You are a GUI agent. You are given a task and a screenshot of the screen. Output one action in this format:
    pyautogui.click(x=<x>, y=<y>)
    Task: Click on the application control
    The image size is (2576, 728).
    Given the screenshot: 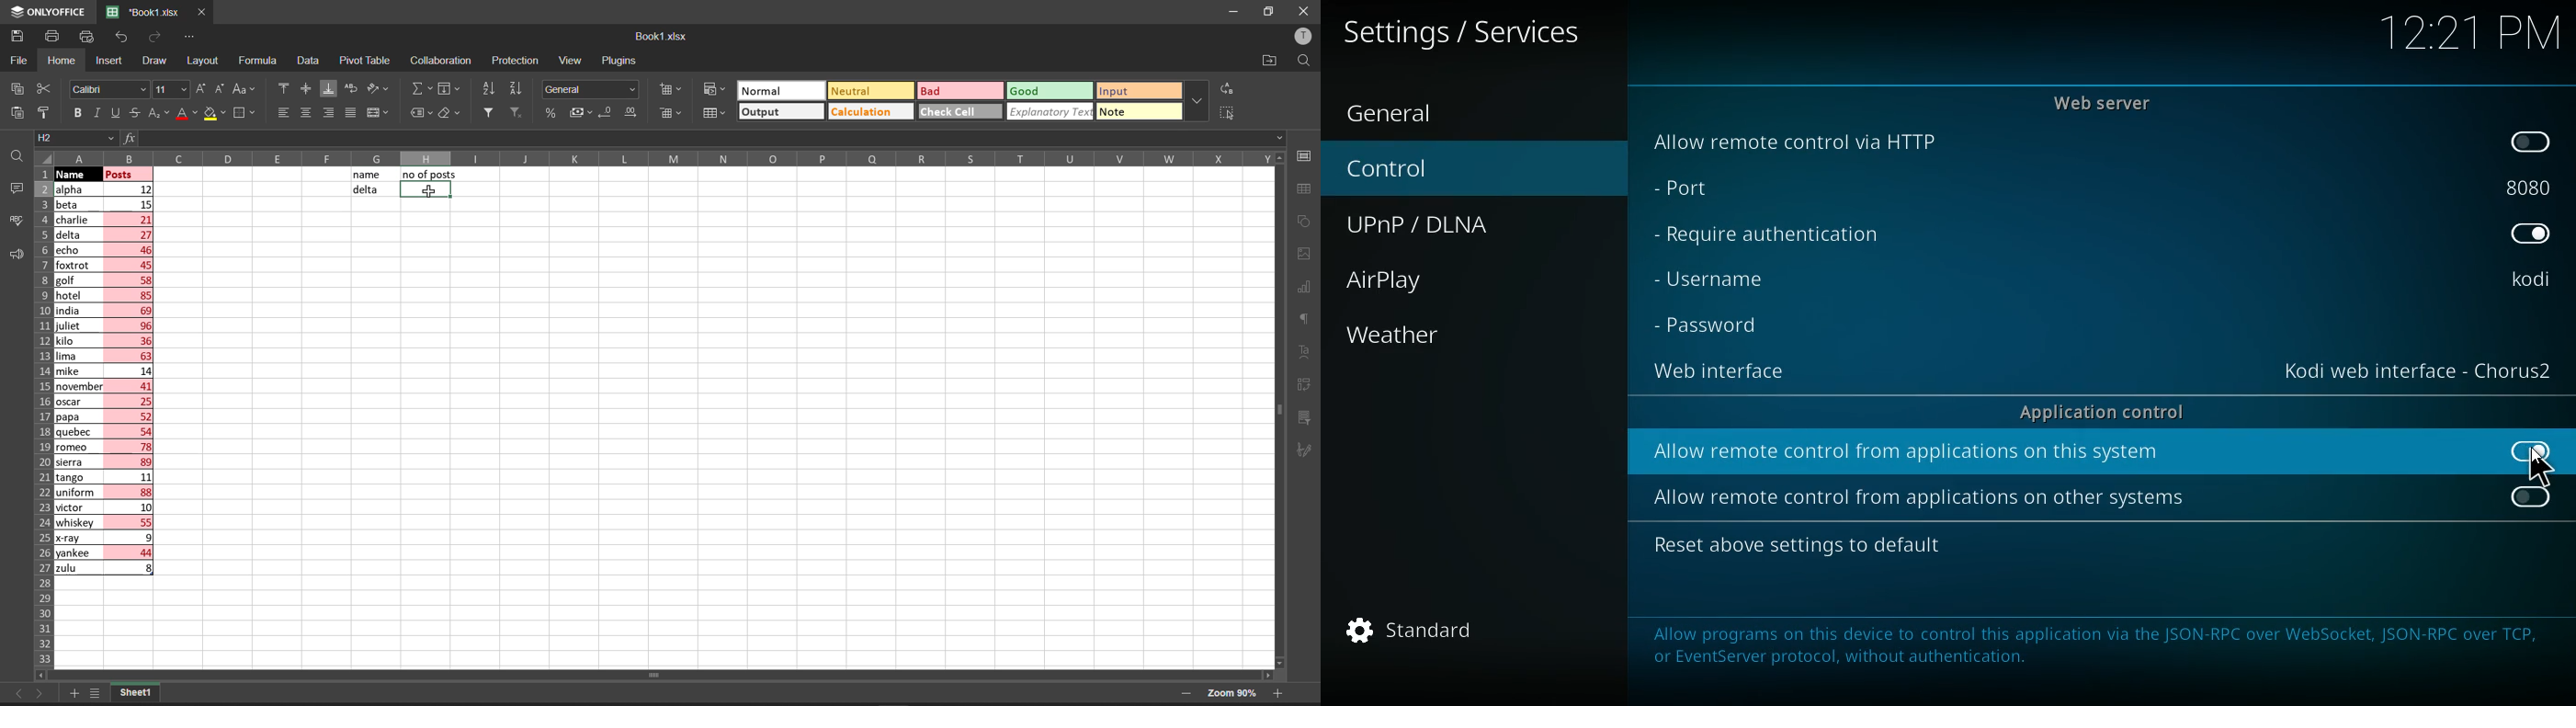 What is the action you would take?
    pyautogui.click(x=2102, y=412)
    